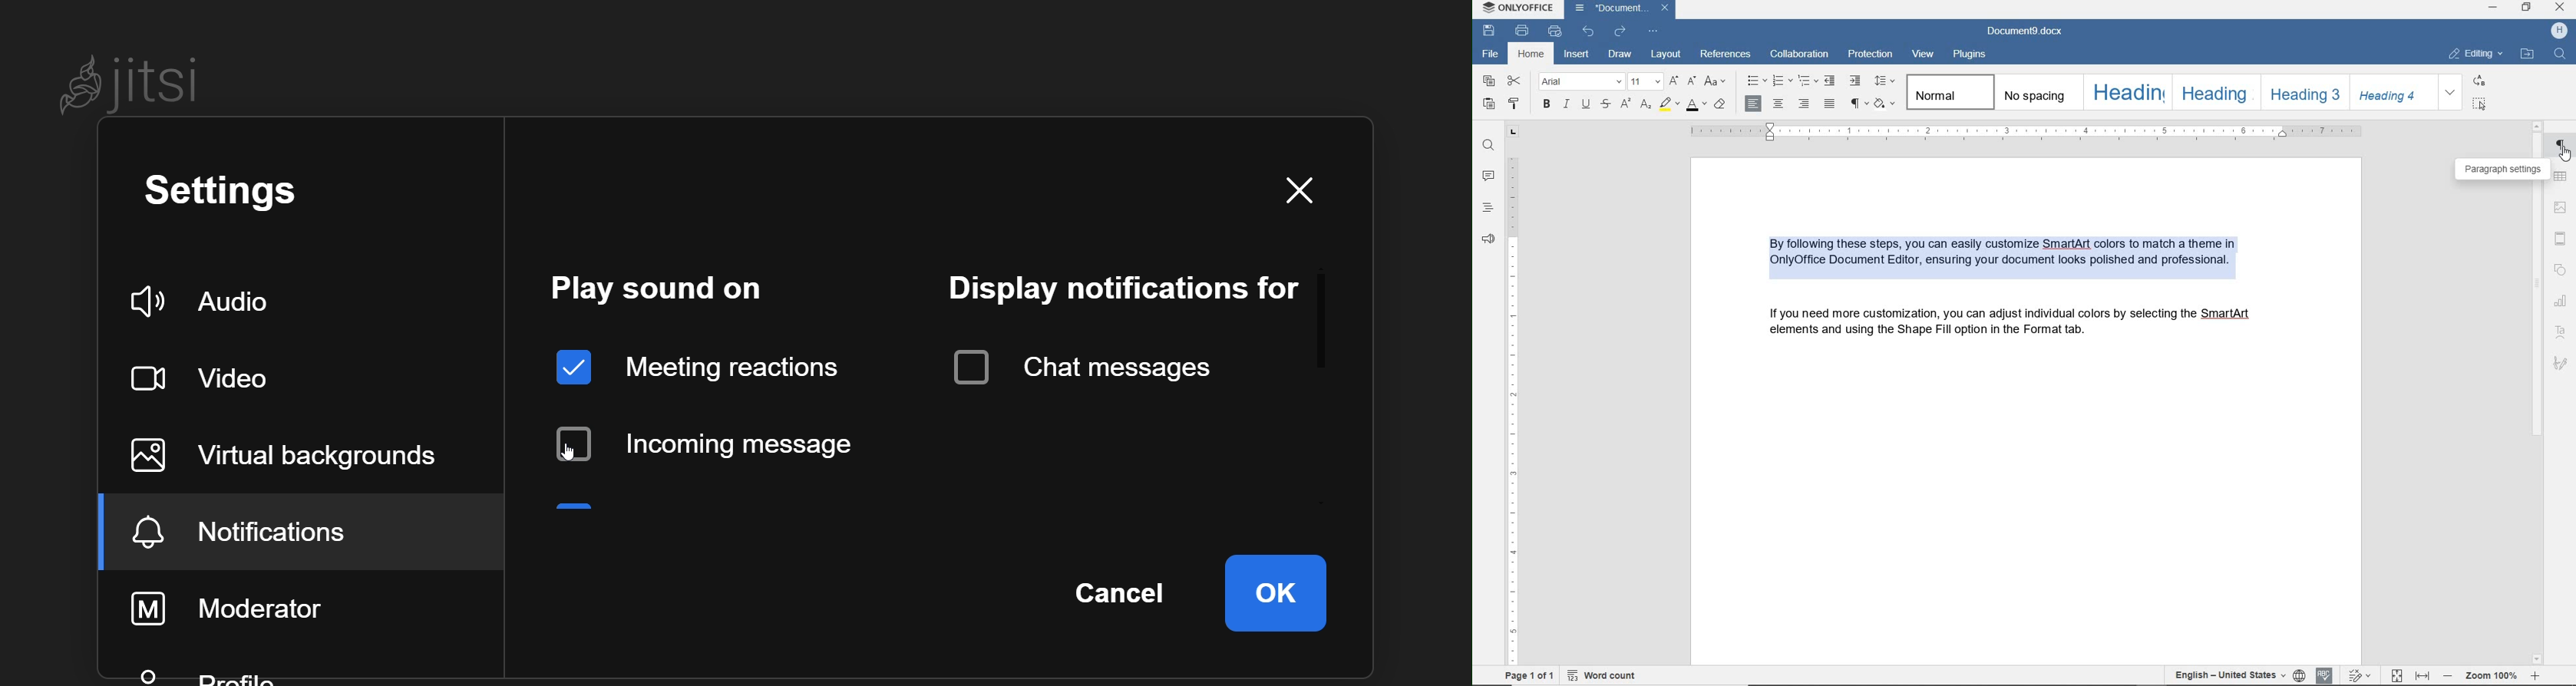 This screenshot has height=700, width=2576. Describe the element at coordinates (658, 290) in the screenshot. I see `play sound on` at that location.